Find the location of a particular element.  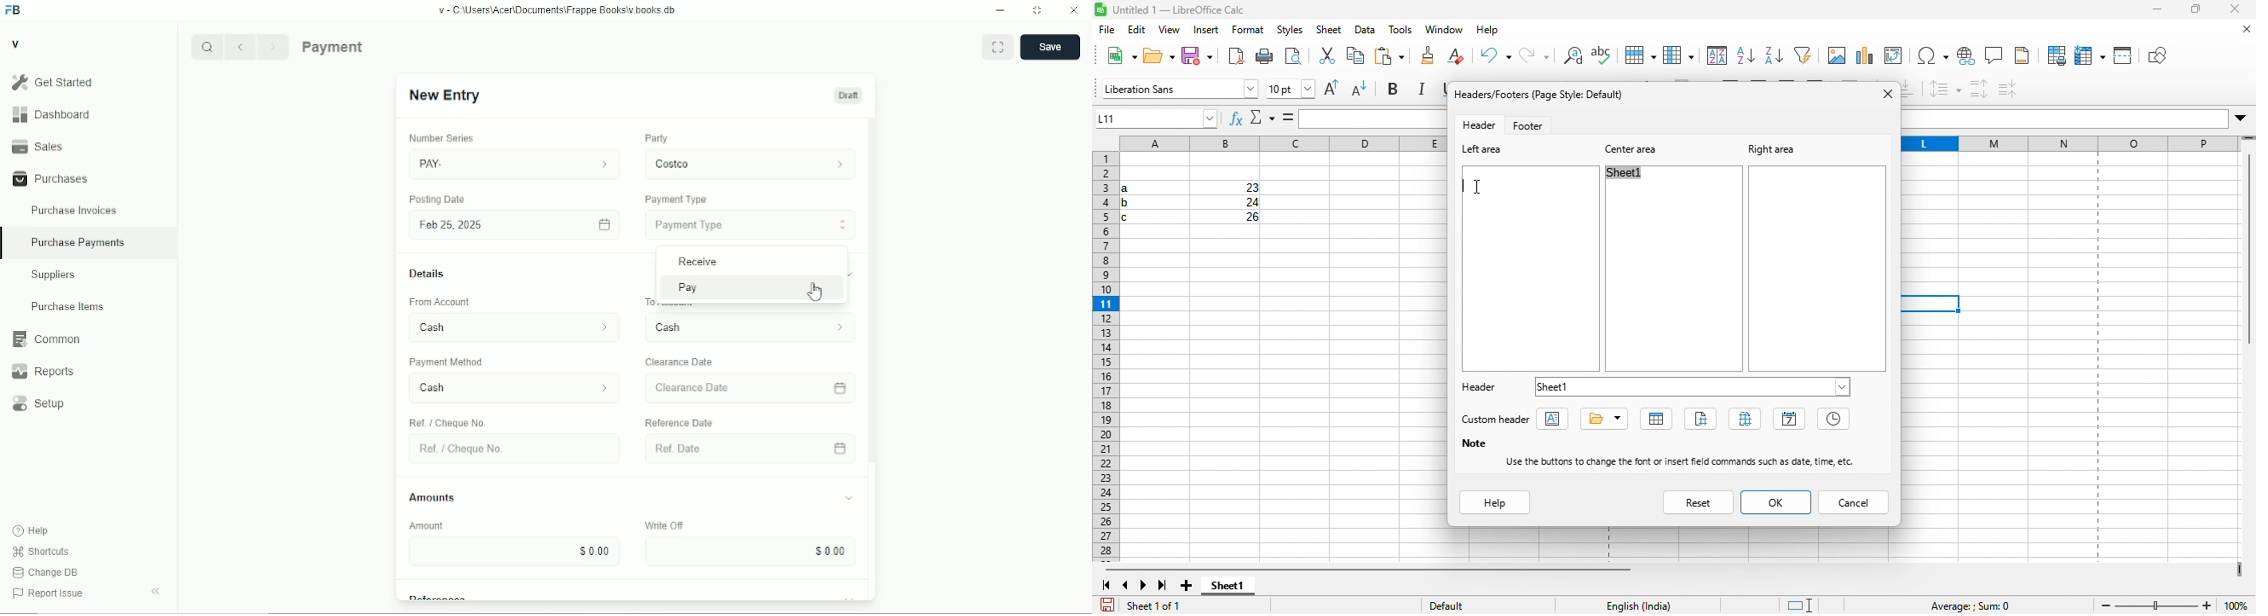

New Entry is located at coordinates (447, 95).